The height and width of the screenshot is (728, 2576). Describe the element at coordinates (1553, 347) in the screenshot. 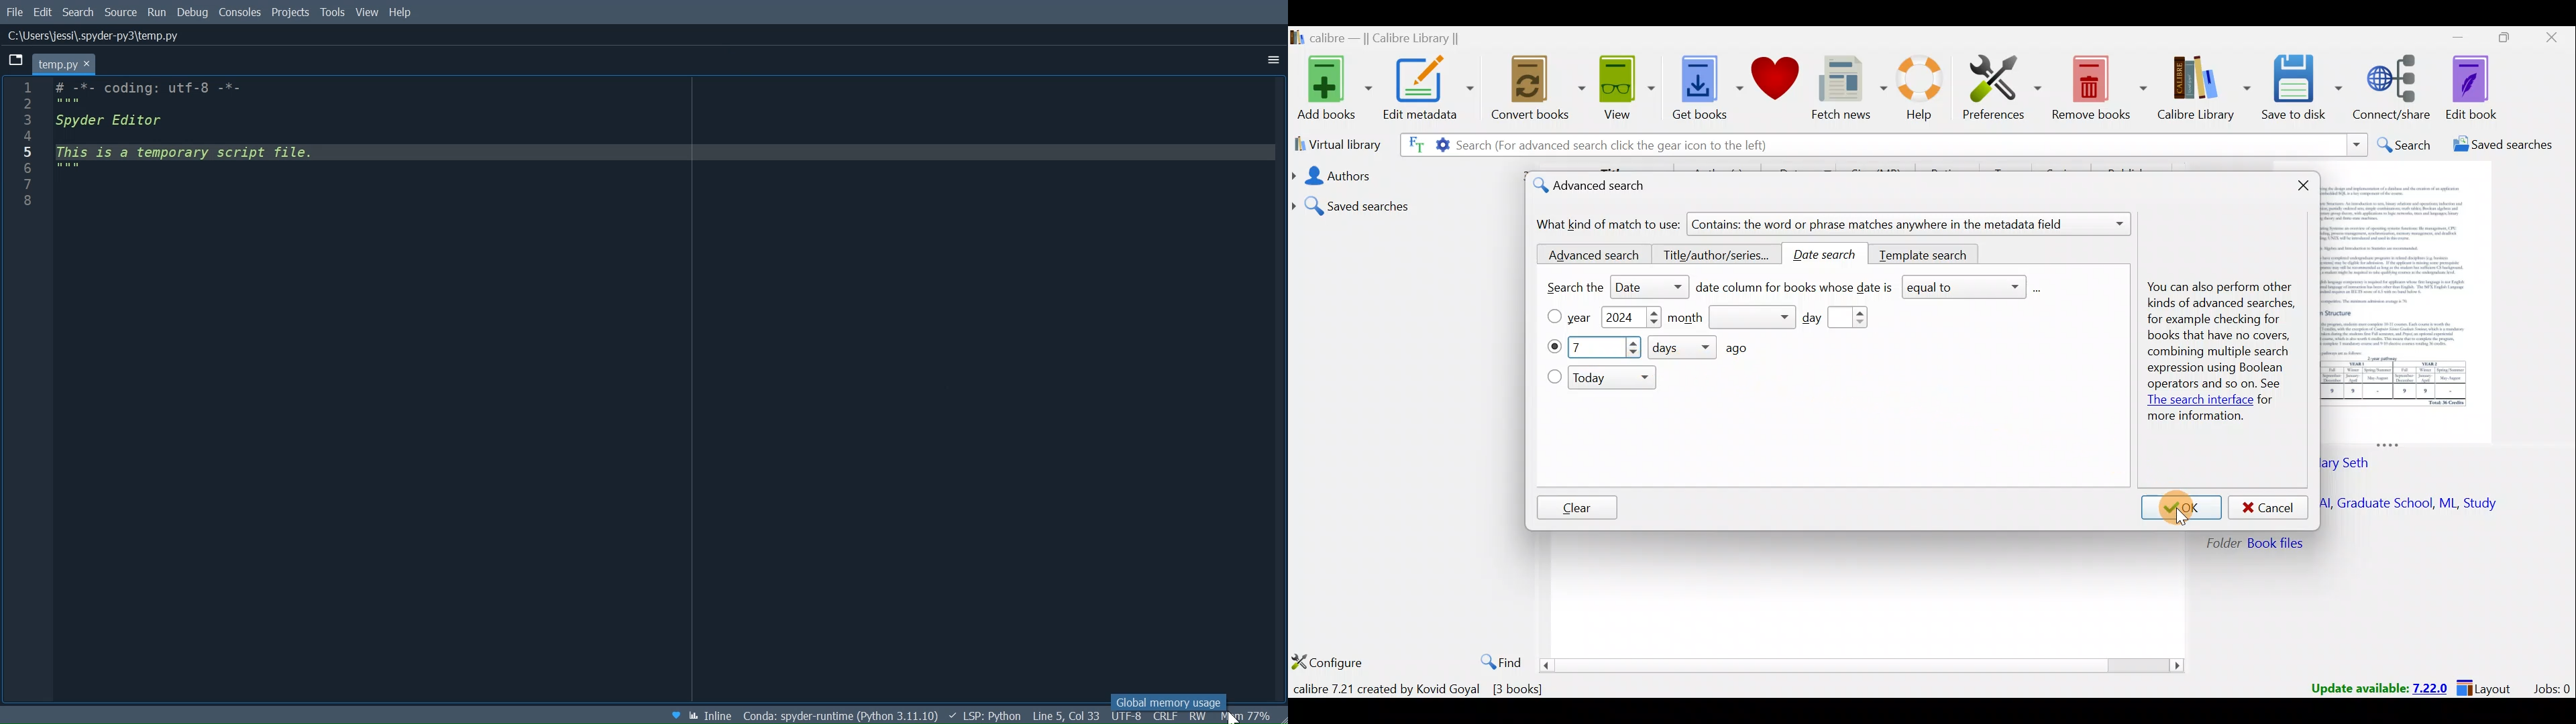

I see `What day?` at that location.